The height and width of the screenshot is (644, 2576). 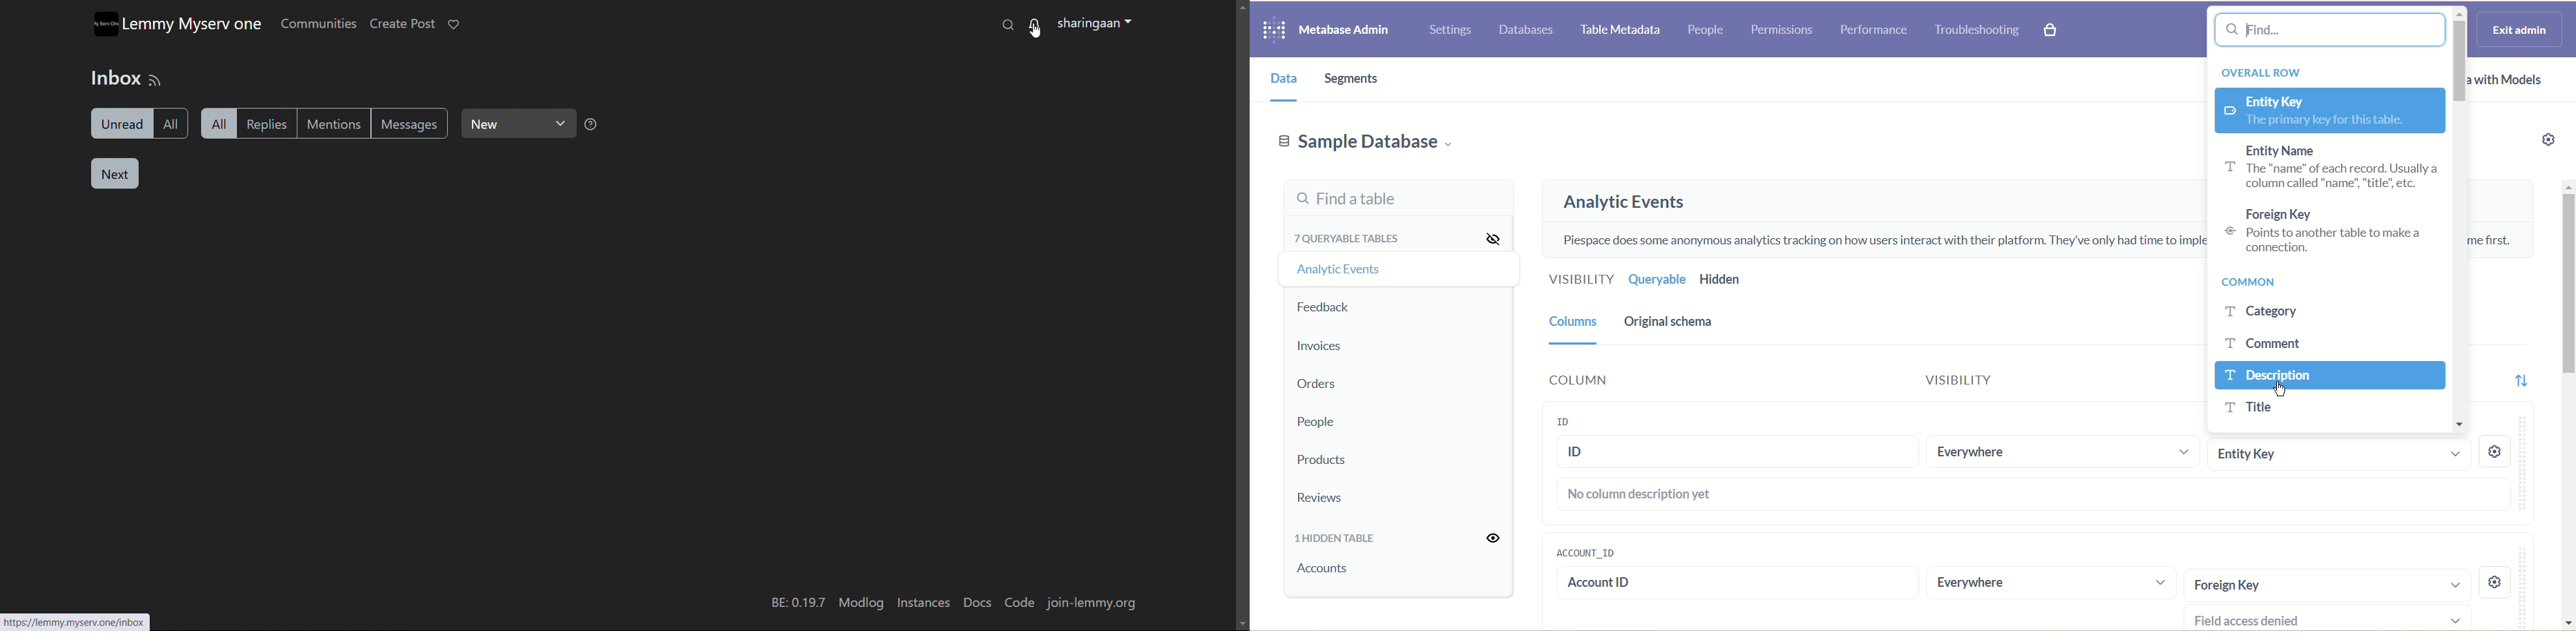 What do you see at coordinates (978, 604) in the screenshot?
I see `docs` at bounding box center [978, 604].